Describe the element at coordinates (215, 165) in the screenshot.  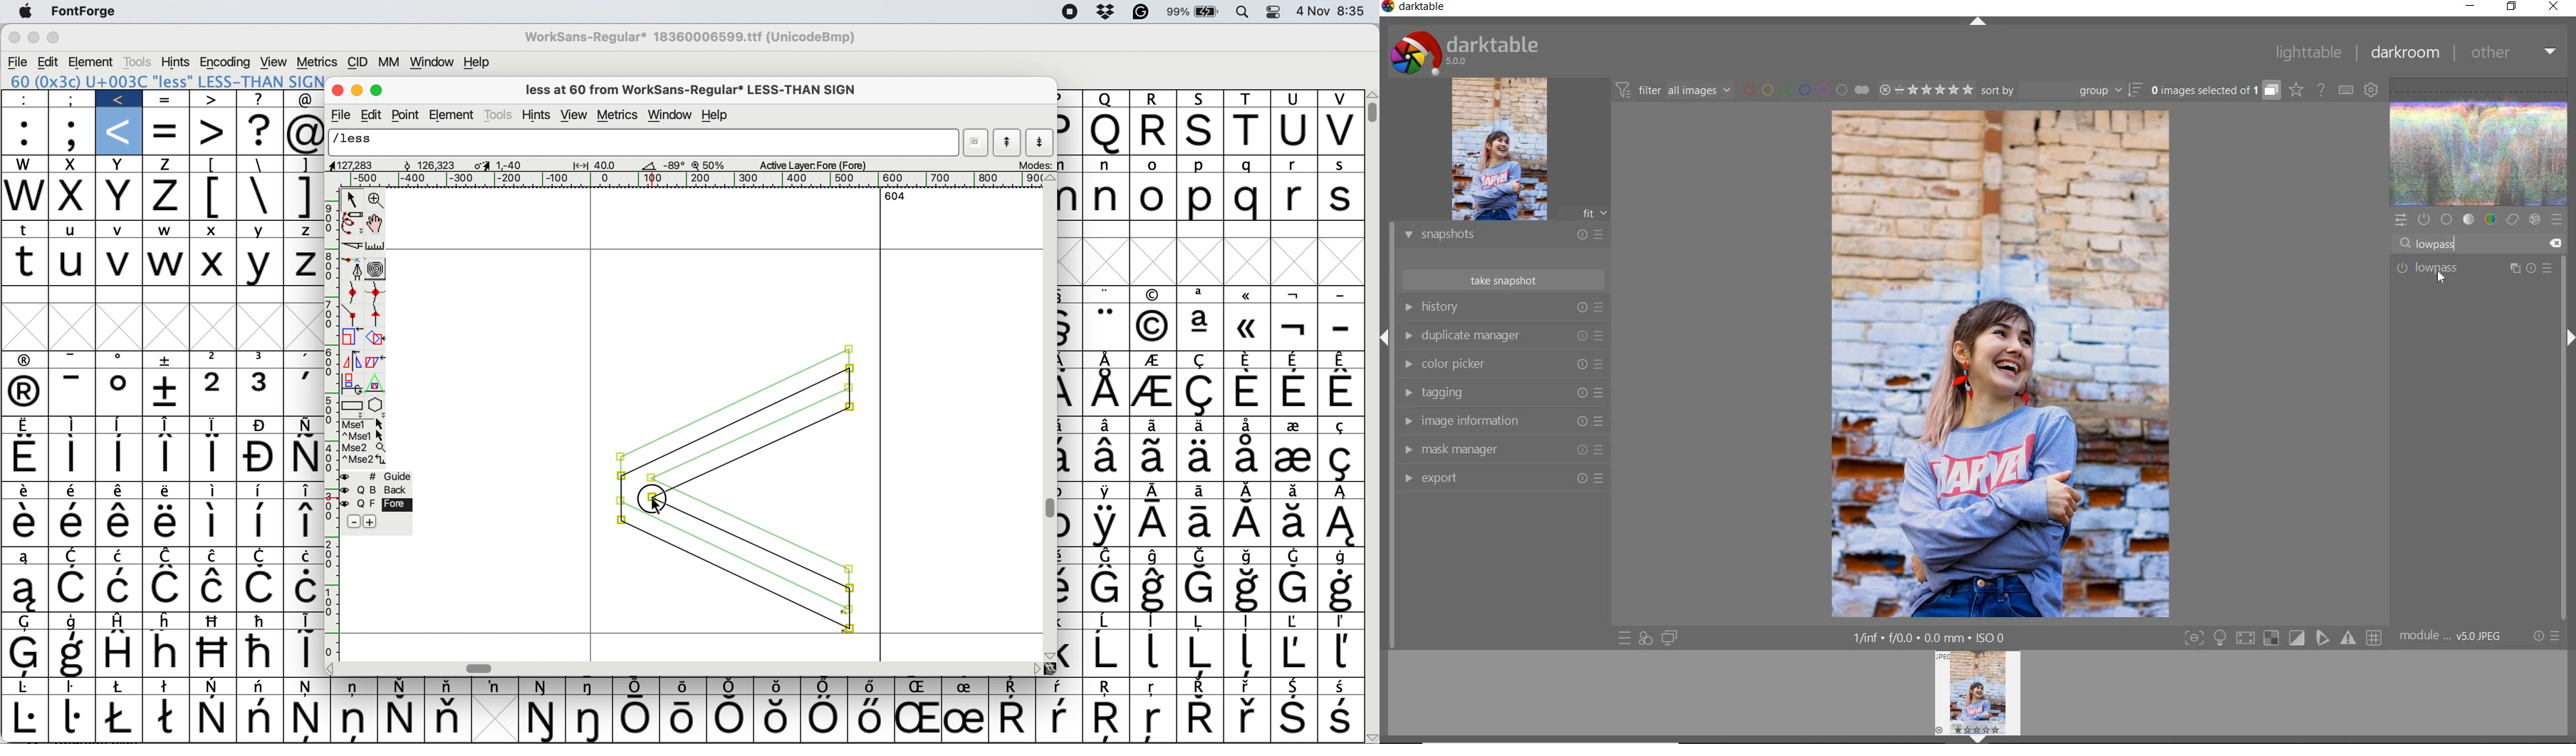
I see `[` at that location.